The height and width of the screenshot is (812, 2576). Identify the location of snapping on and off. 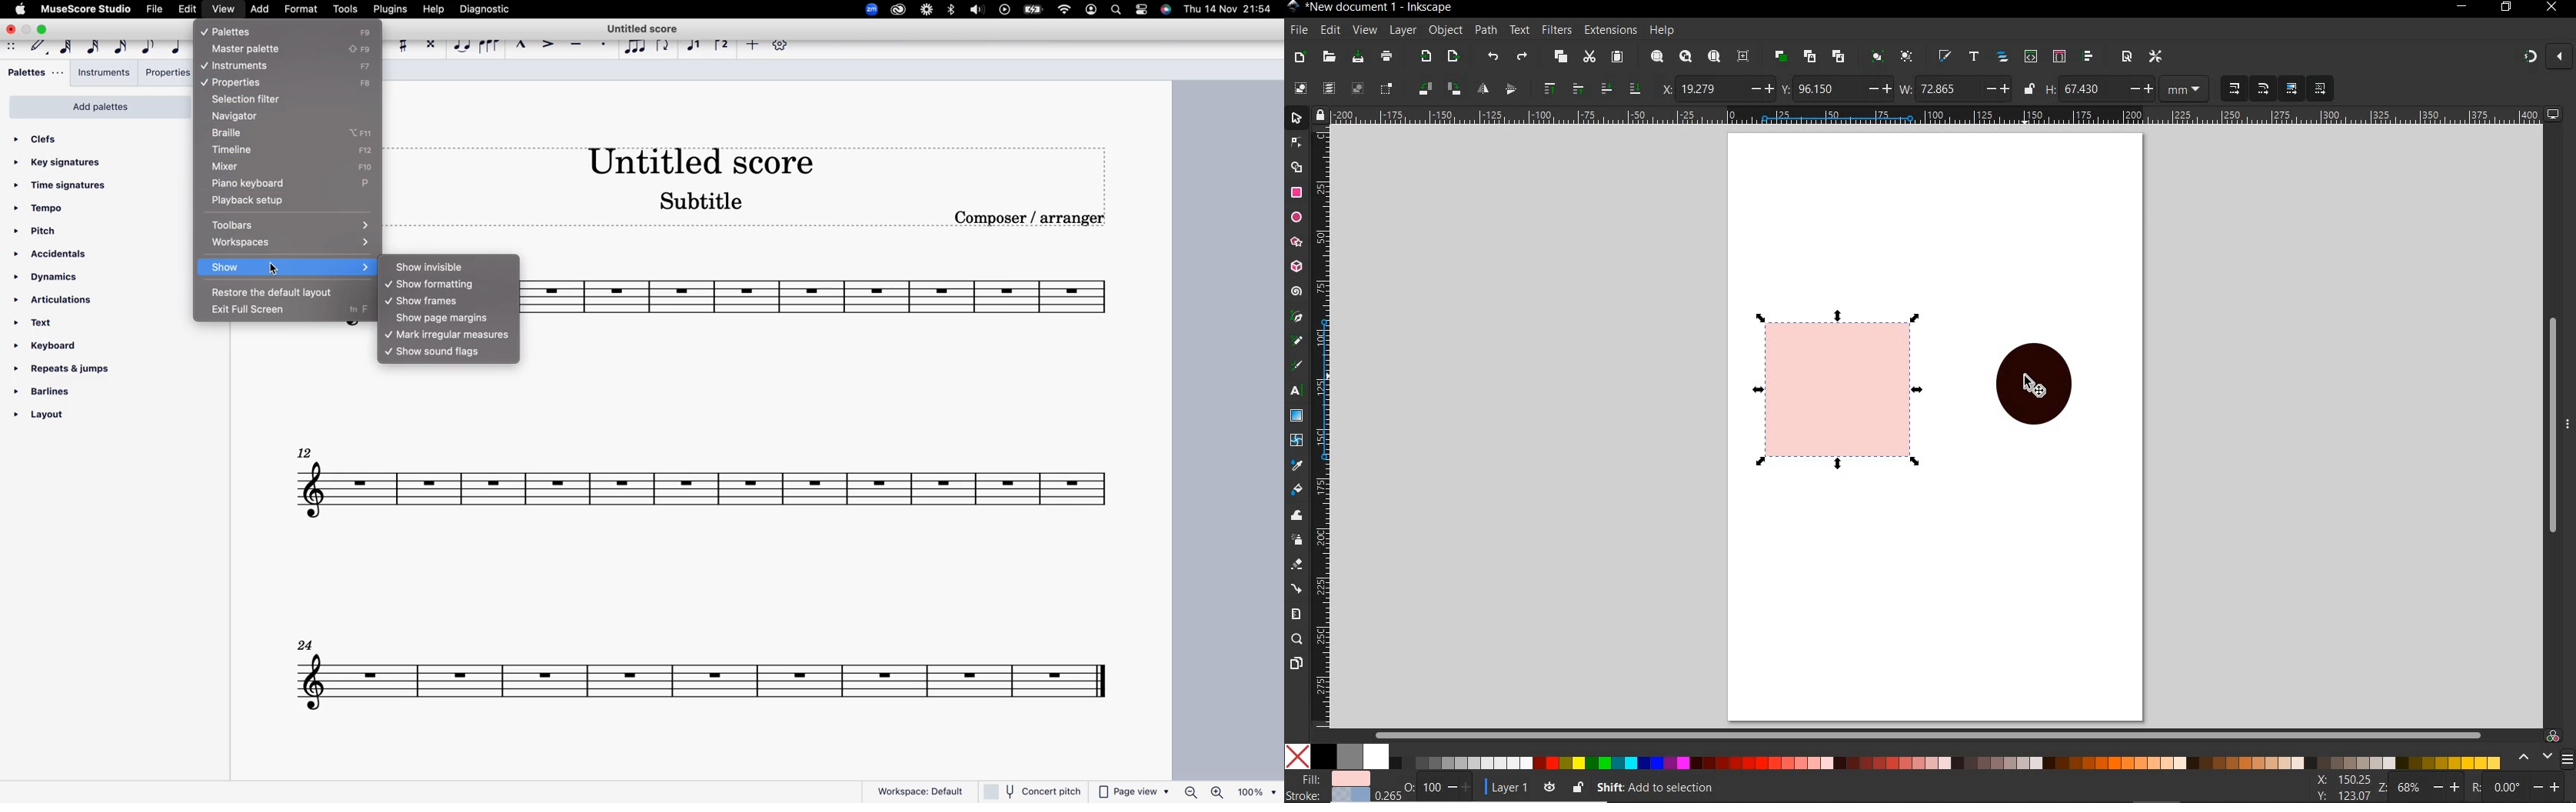
(2547, 55).